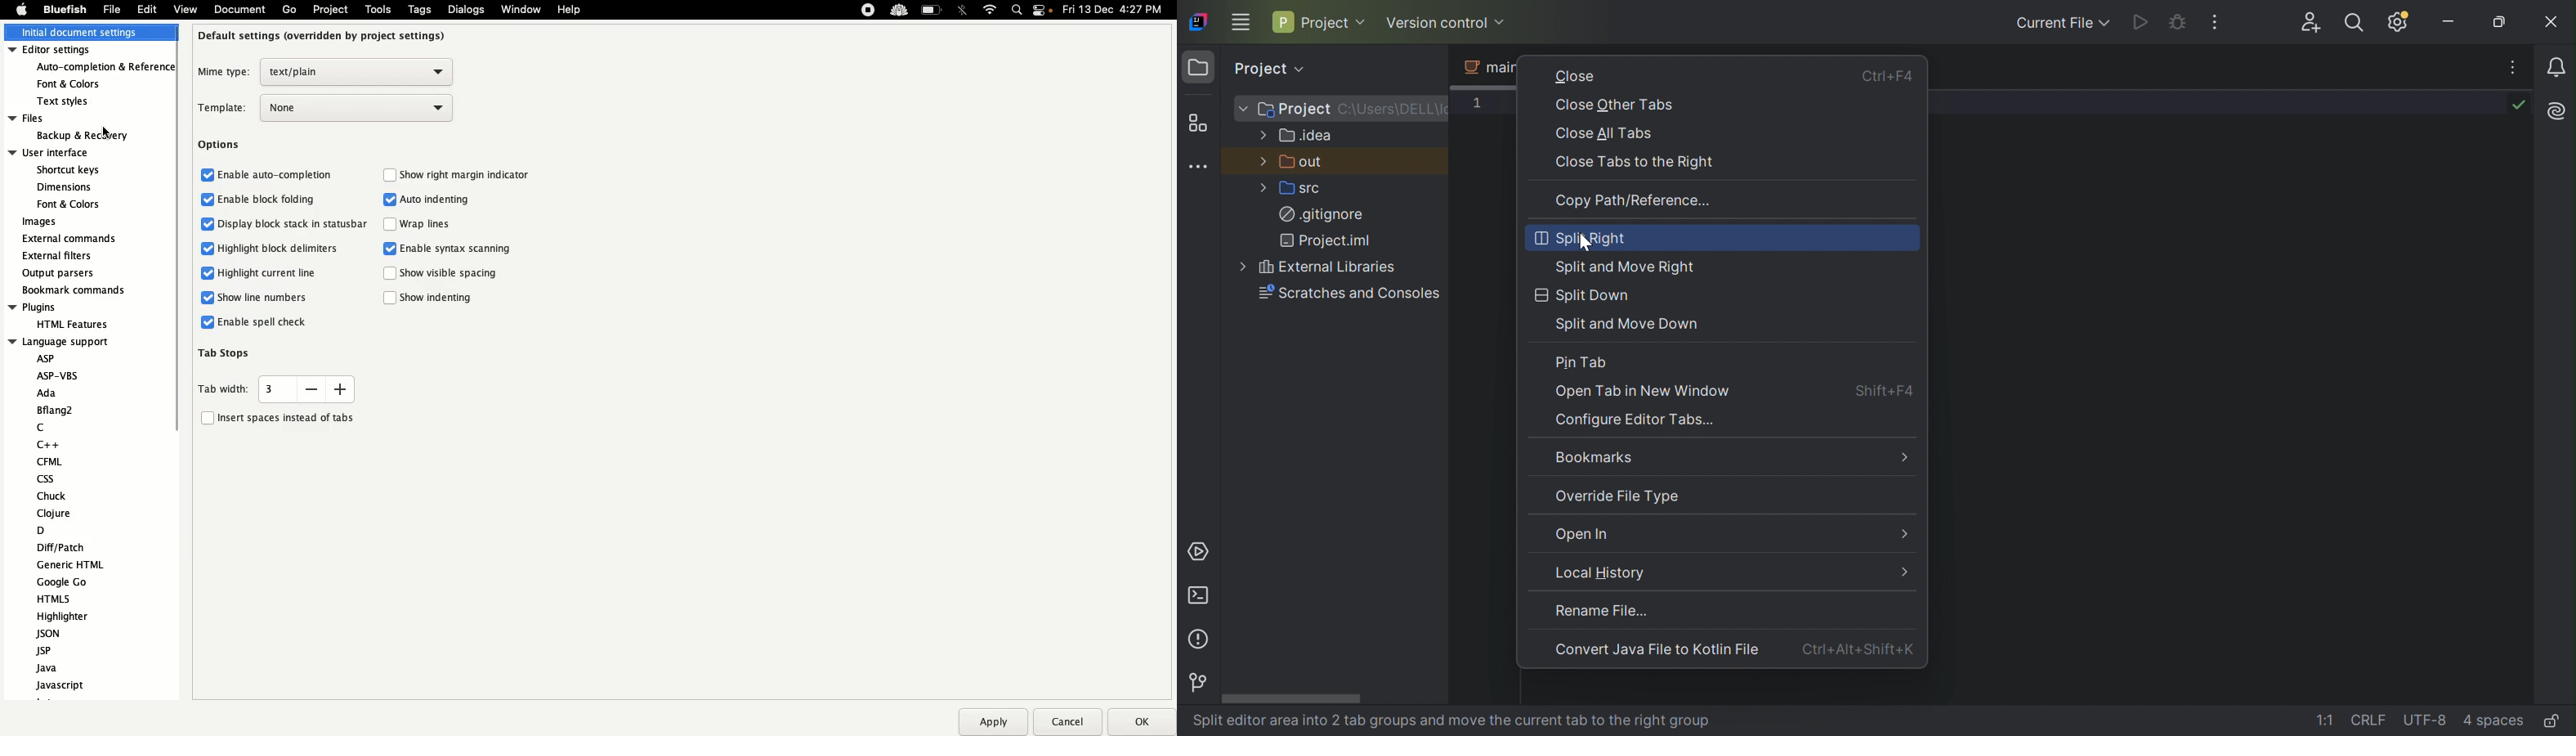  Describe the element at coordinates (1484, 105) in the screenshot. I see `1` at that location.